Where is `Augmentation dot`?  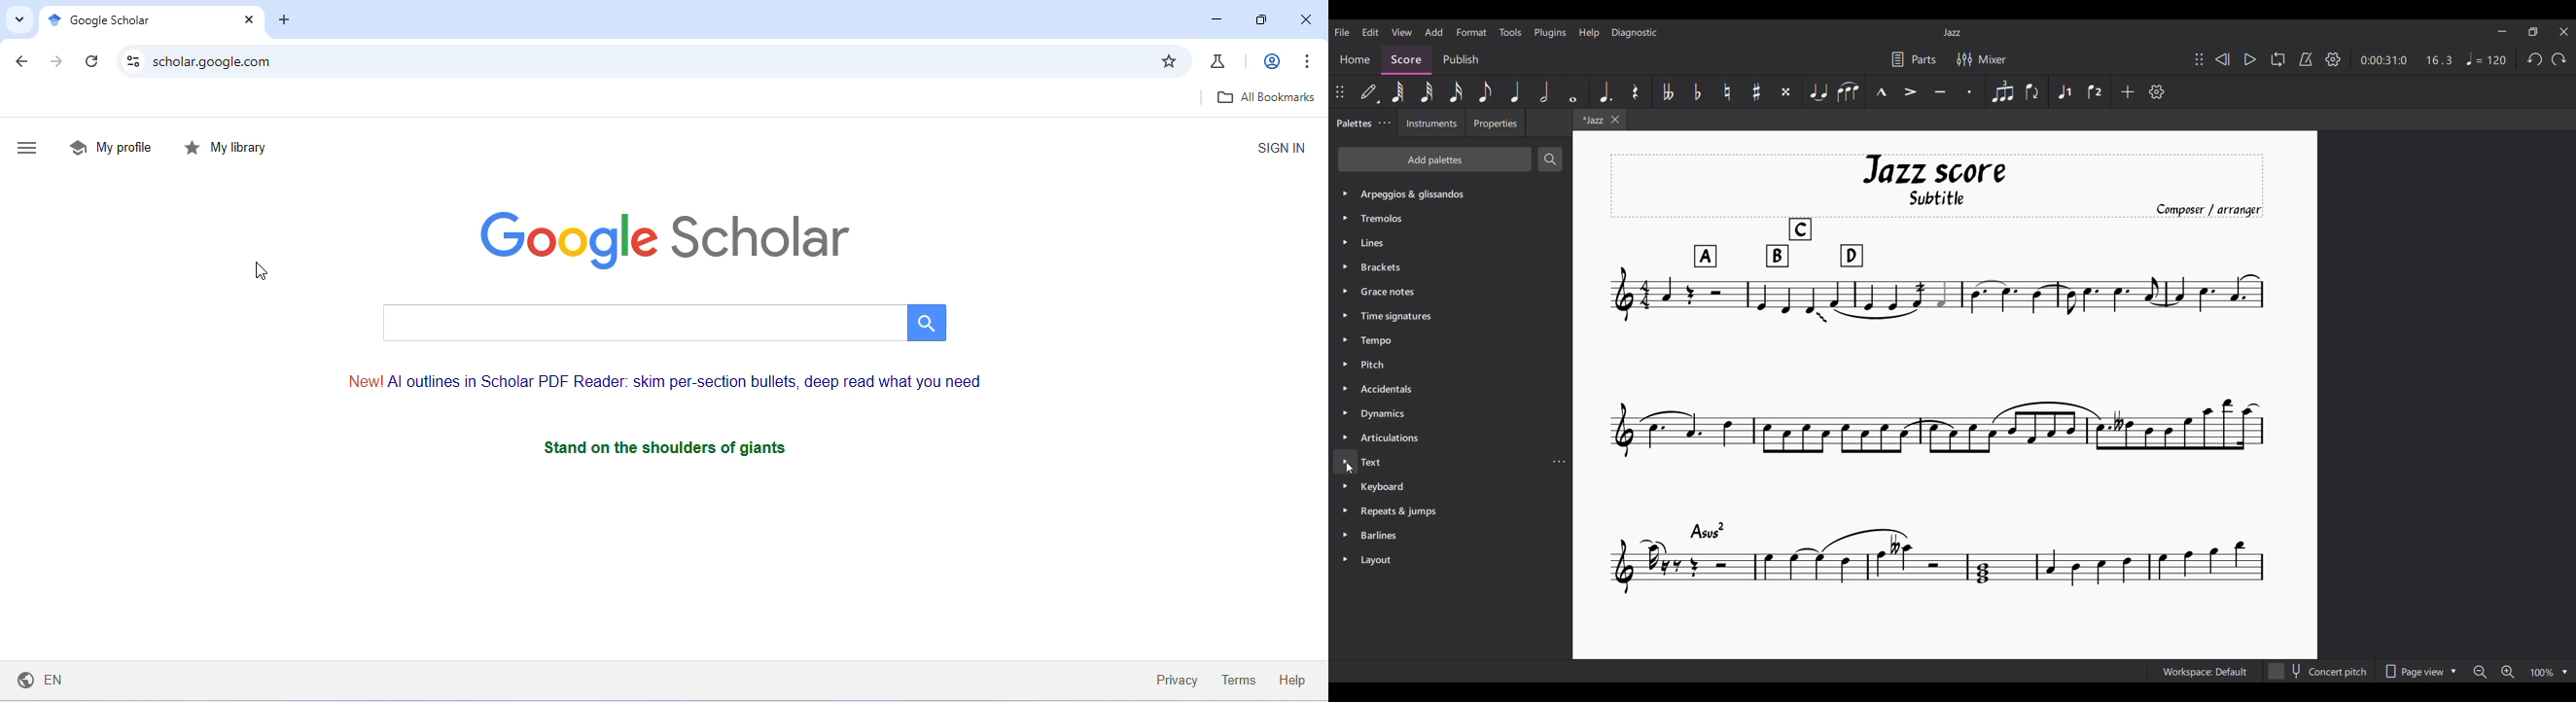 Augmentation dot is located at coordinates (1603, 91).